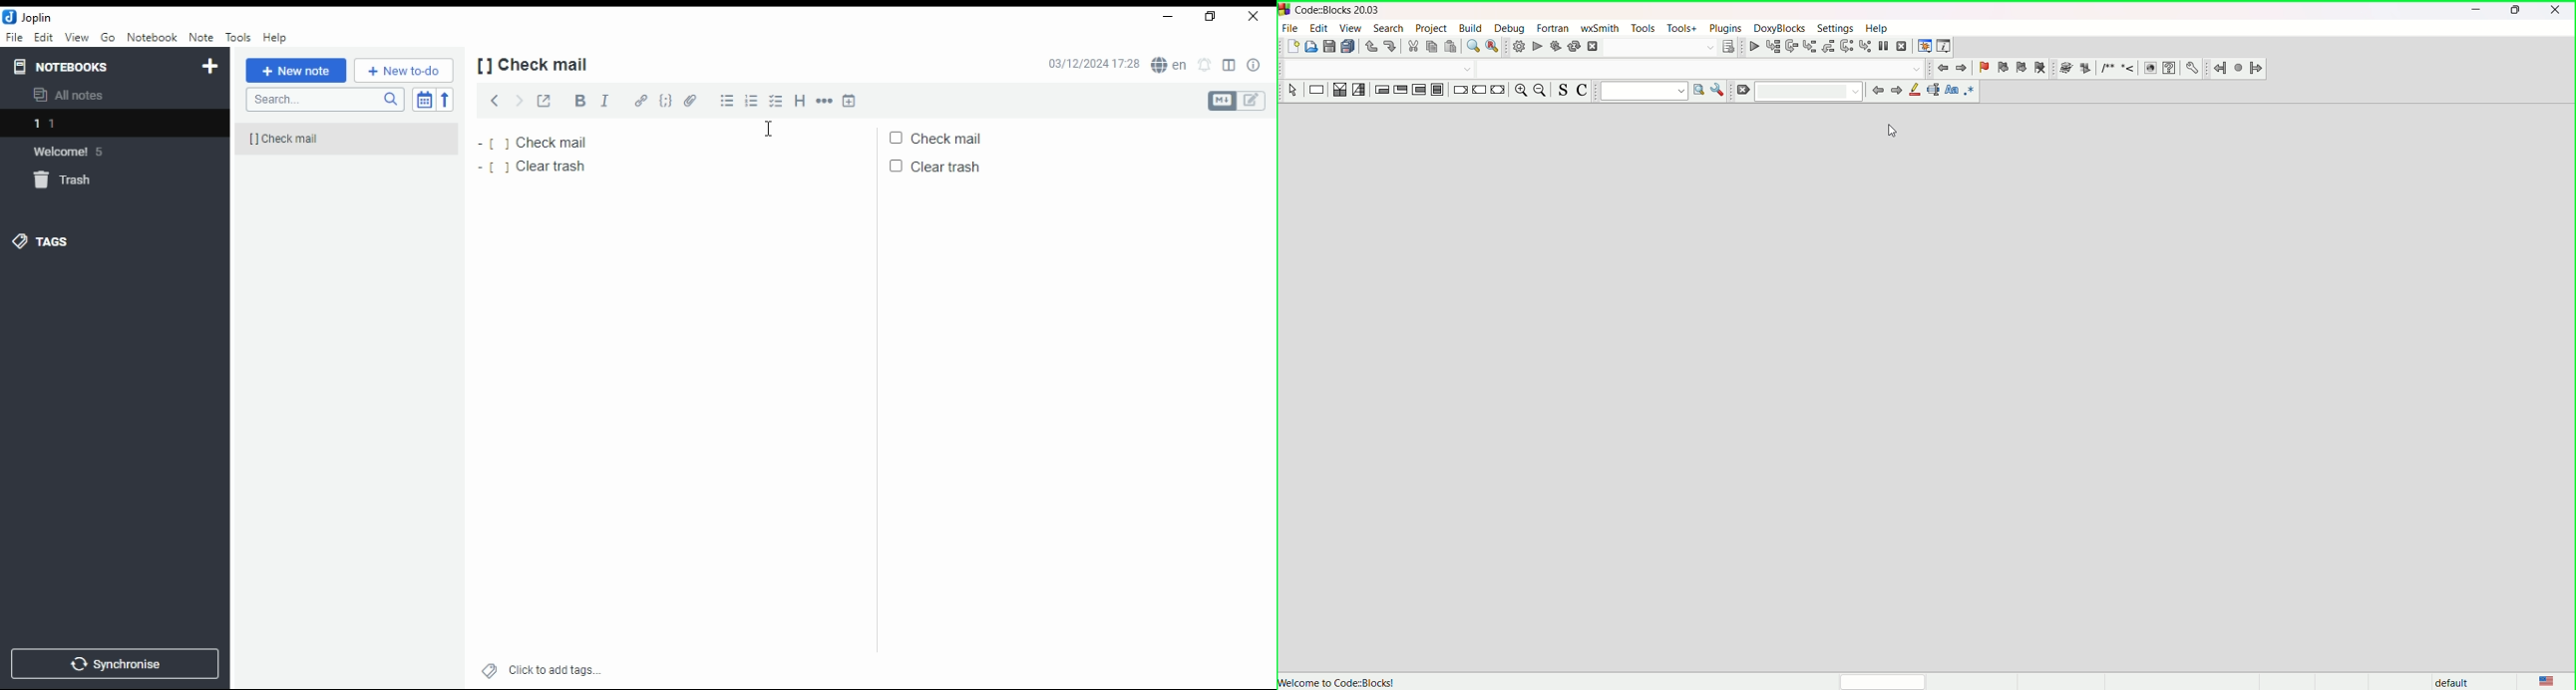 Image resolution: width=2576 pixels, height=700 pixels. I want to click on notebook, so click(153, 37).